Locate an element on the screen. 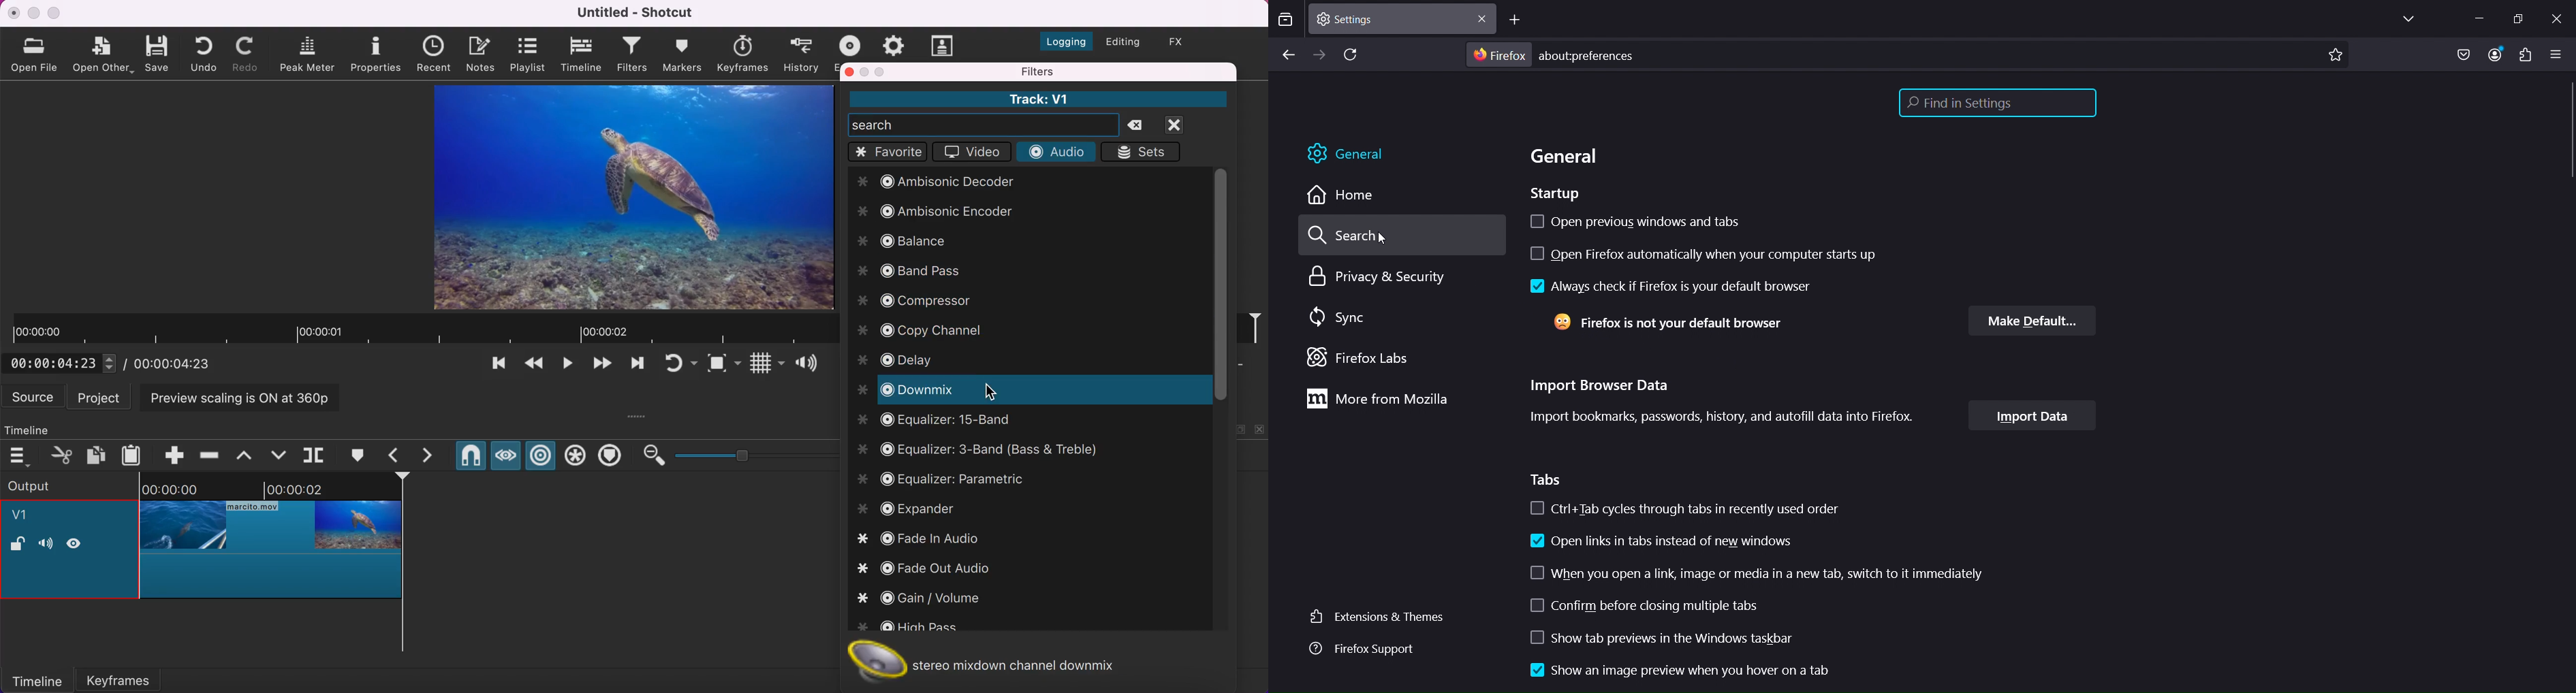 Image resolution: width=2576 pixels, height=700 pixels. save is located at coordinates (159, 53).